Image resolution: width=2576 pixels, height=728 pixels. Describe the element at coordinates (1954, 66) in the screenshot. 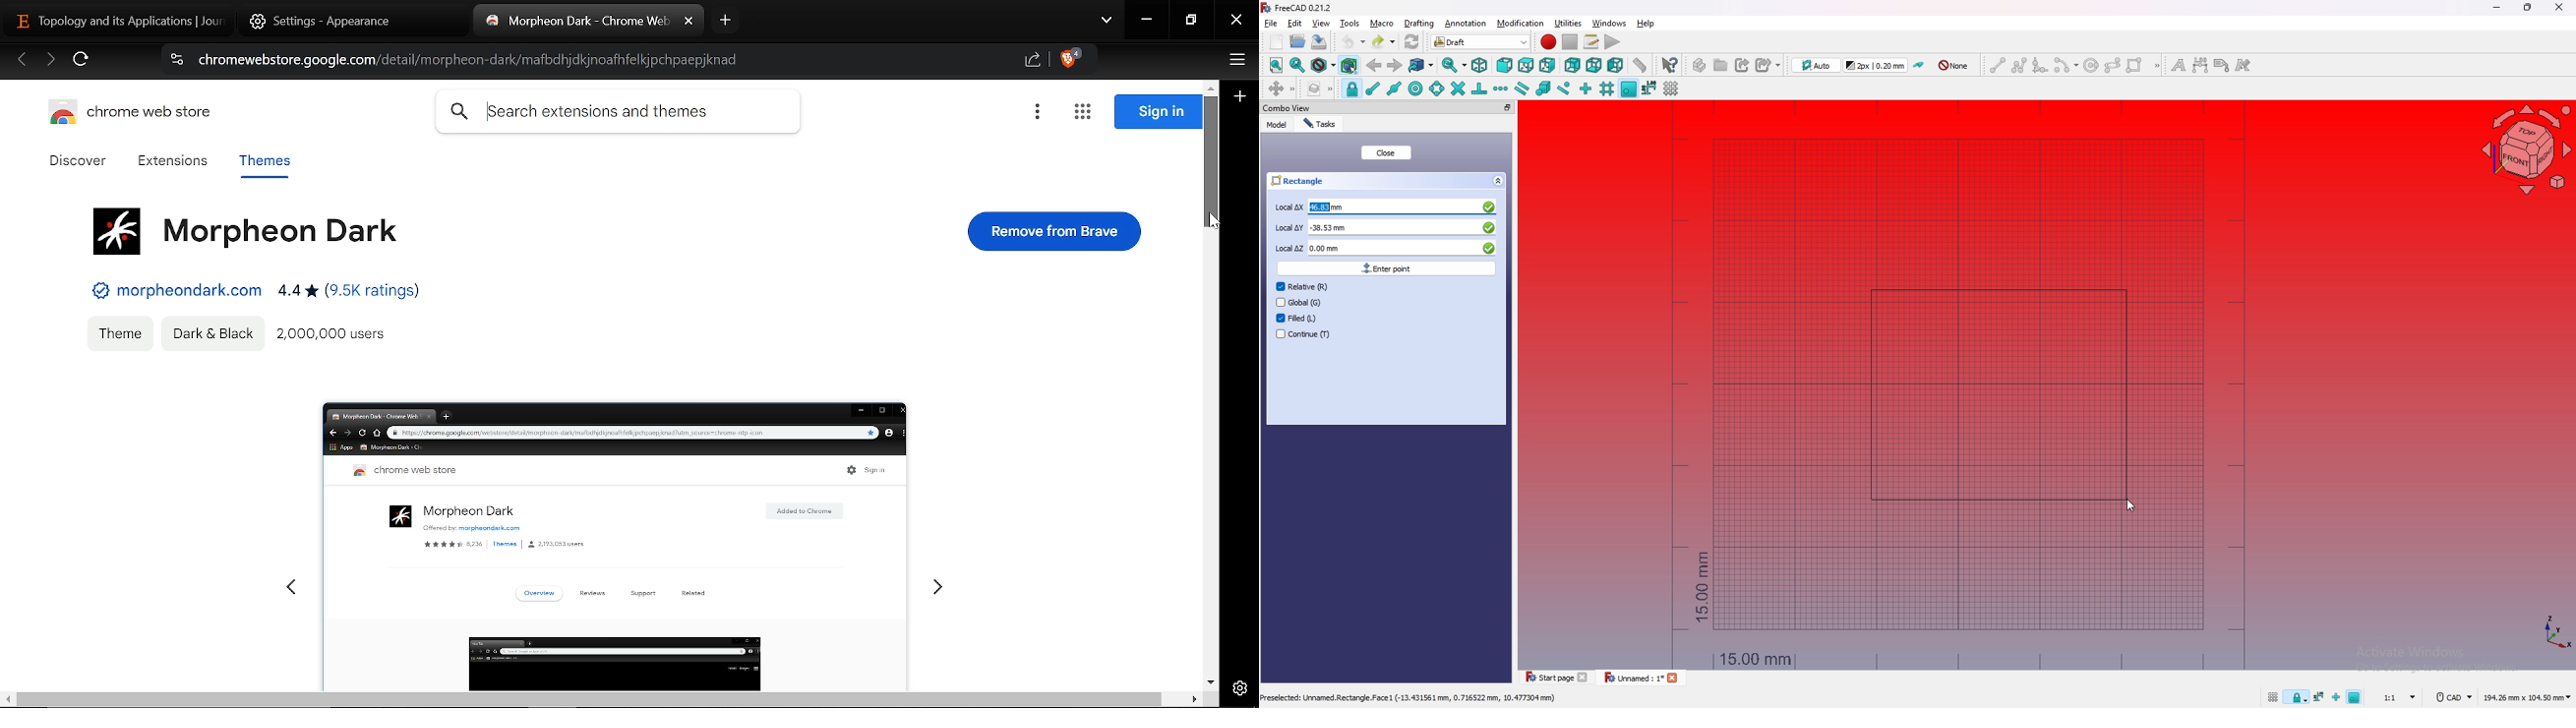

I see `auto group` at that location.